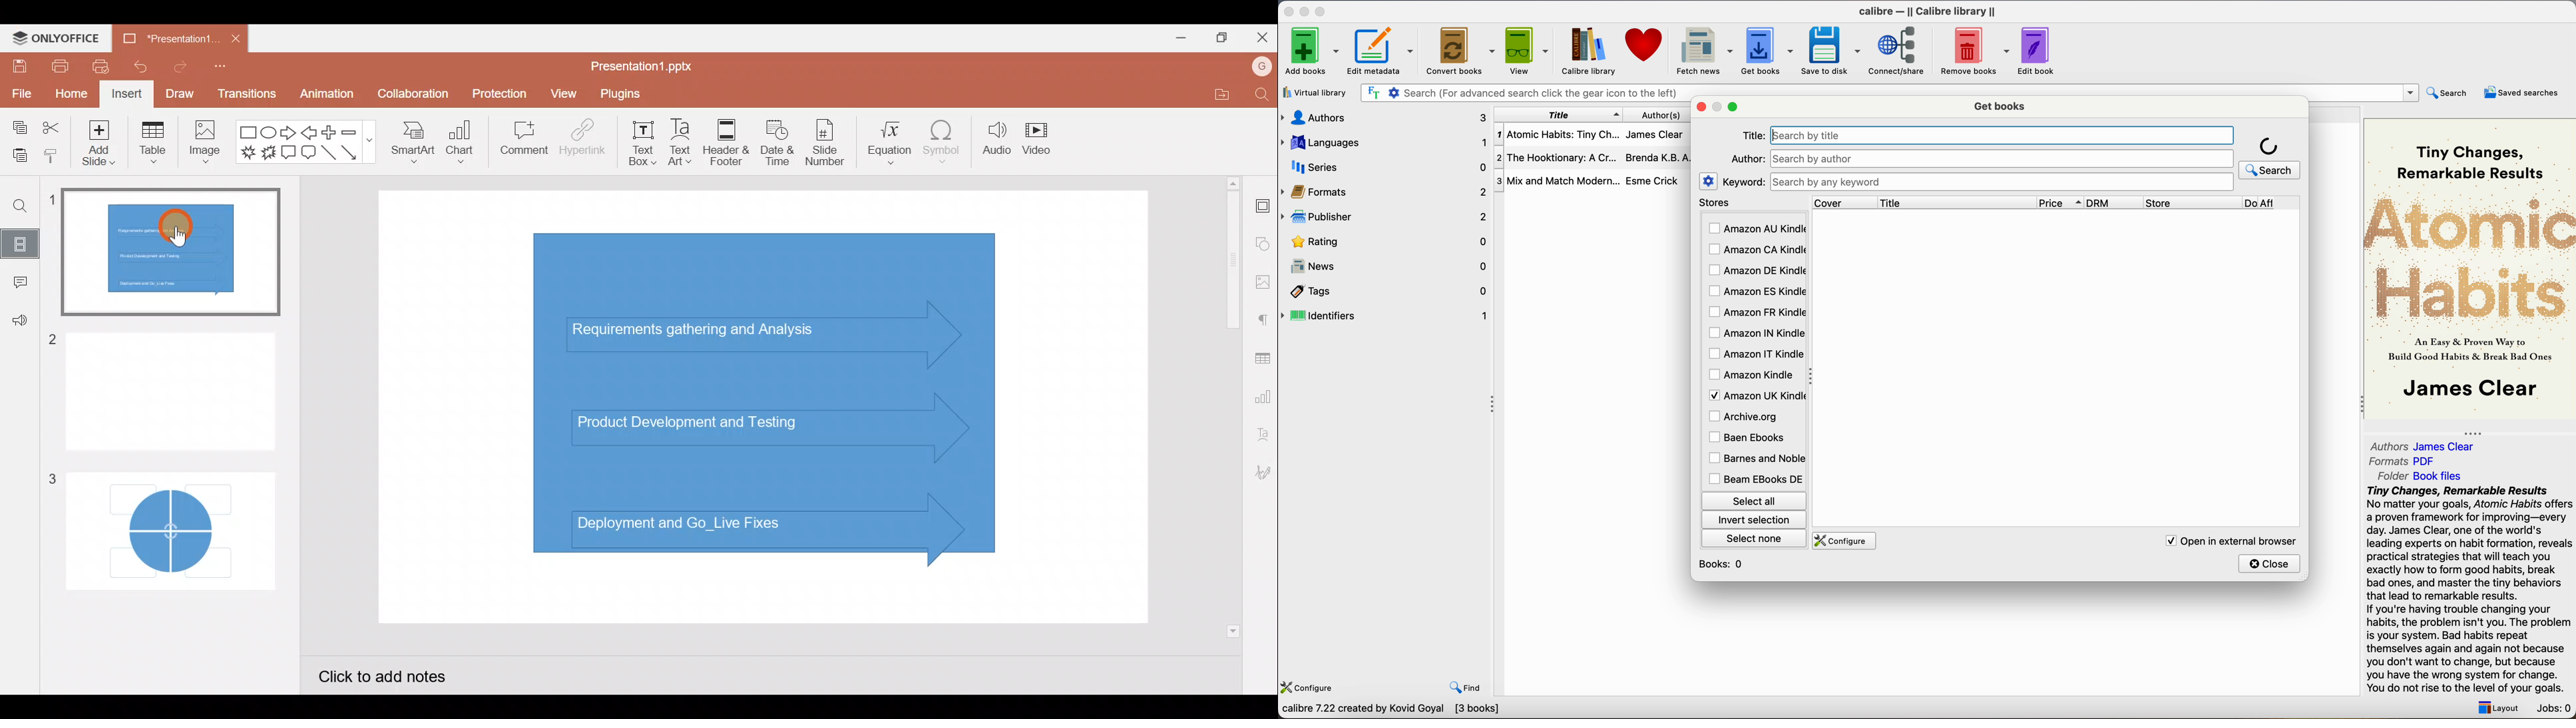  Describe the element at coordinates (1654, 133) in the screenshot. I see `James Clear` at that location.